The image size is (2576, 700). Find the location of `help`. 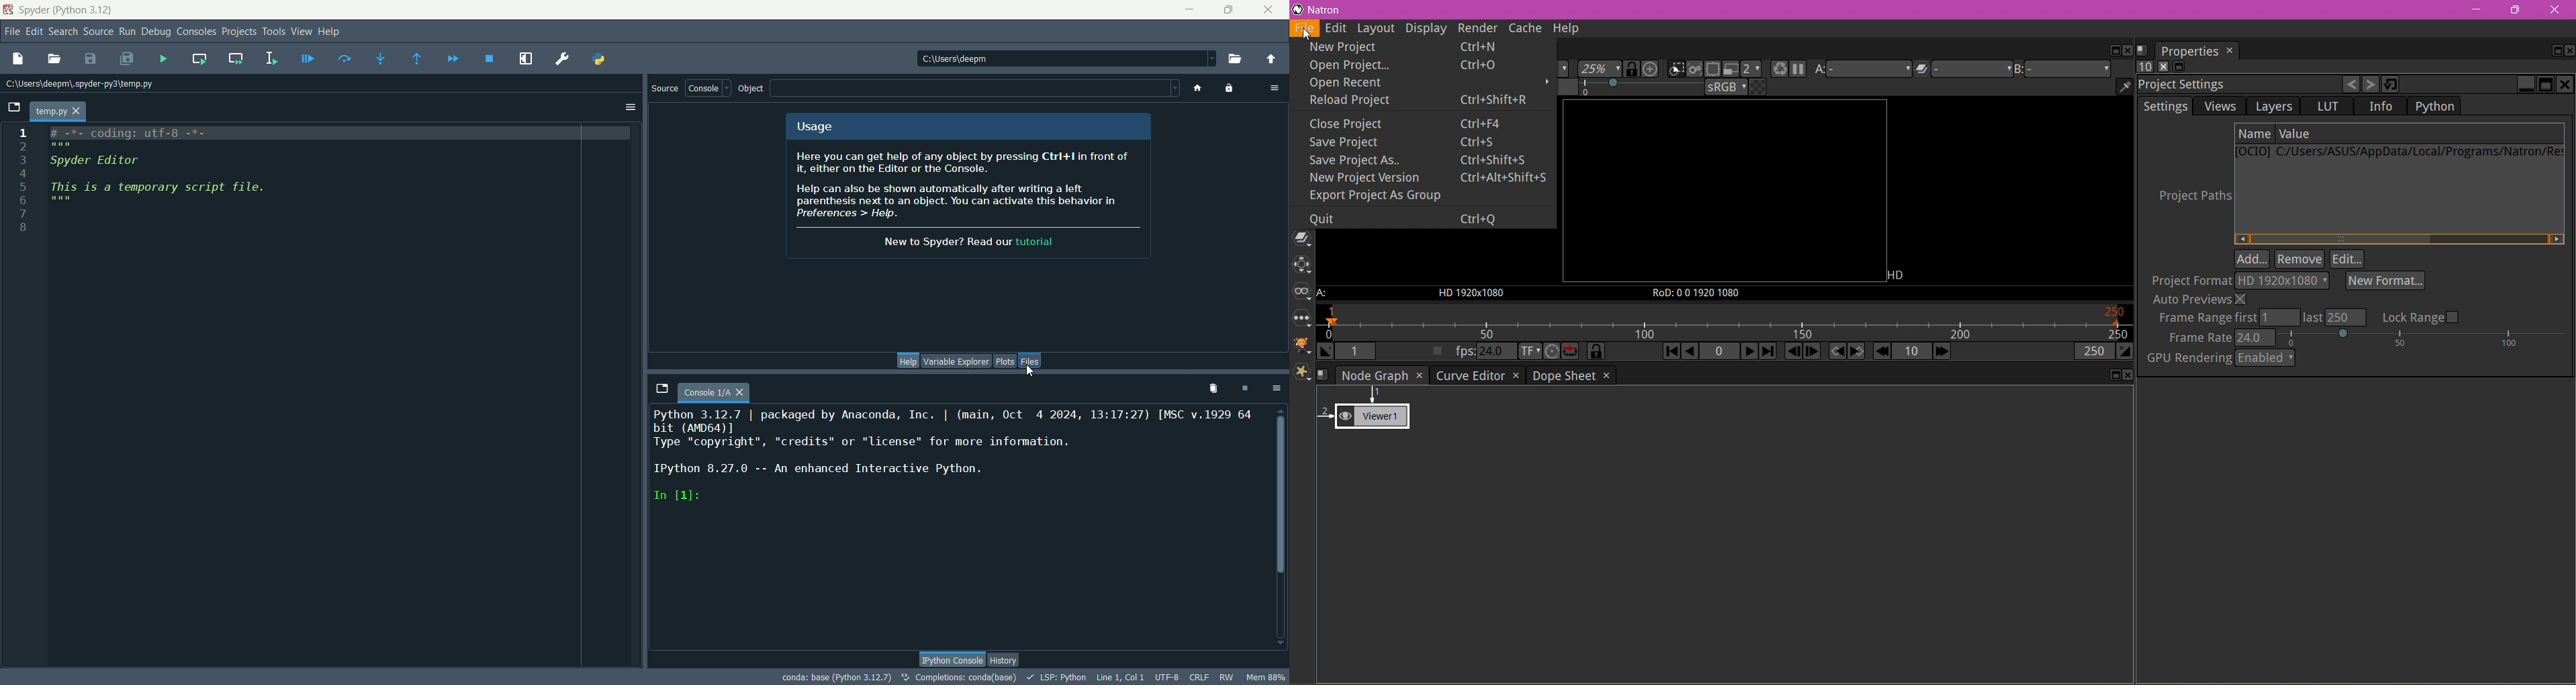

help is located at coordinates (909, 360).